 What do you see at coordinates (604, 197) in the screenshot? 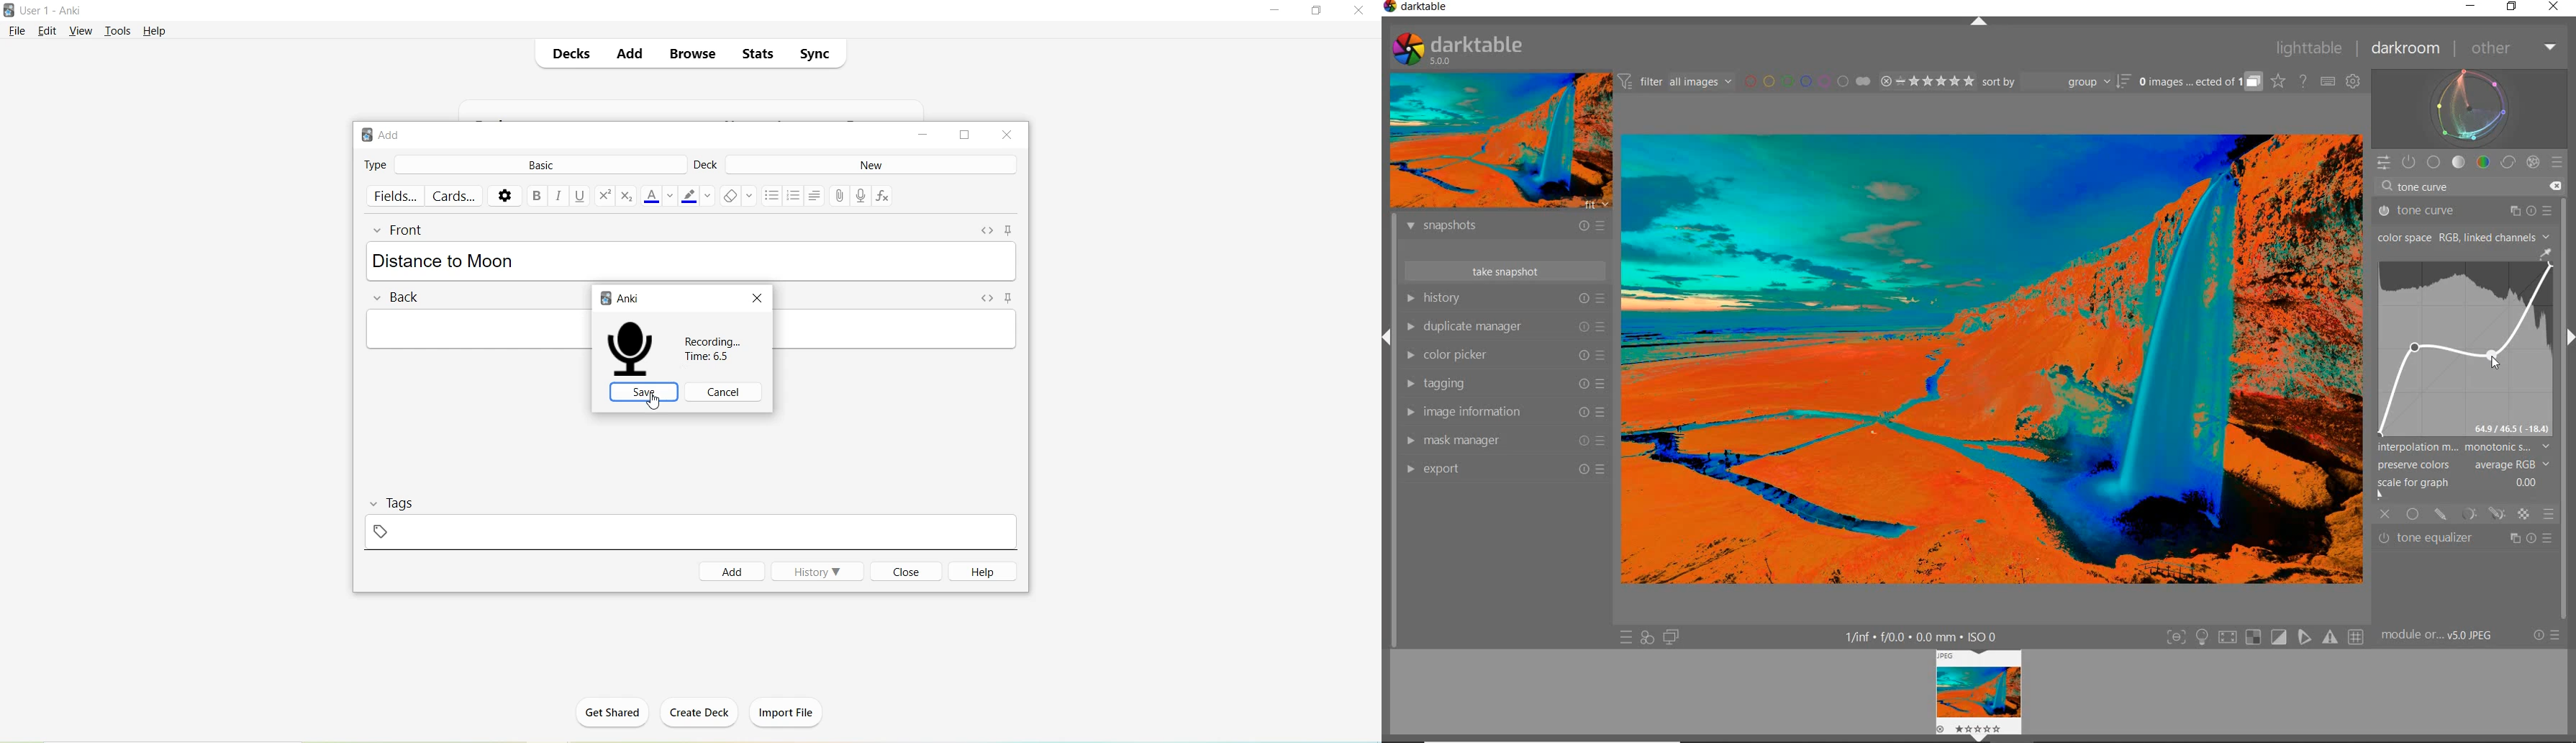
I see `Superscript` at bounding box center [604, 197].